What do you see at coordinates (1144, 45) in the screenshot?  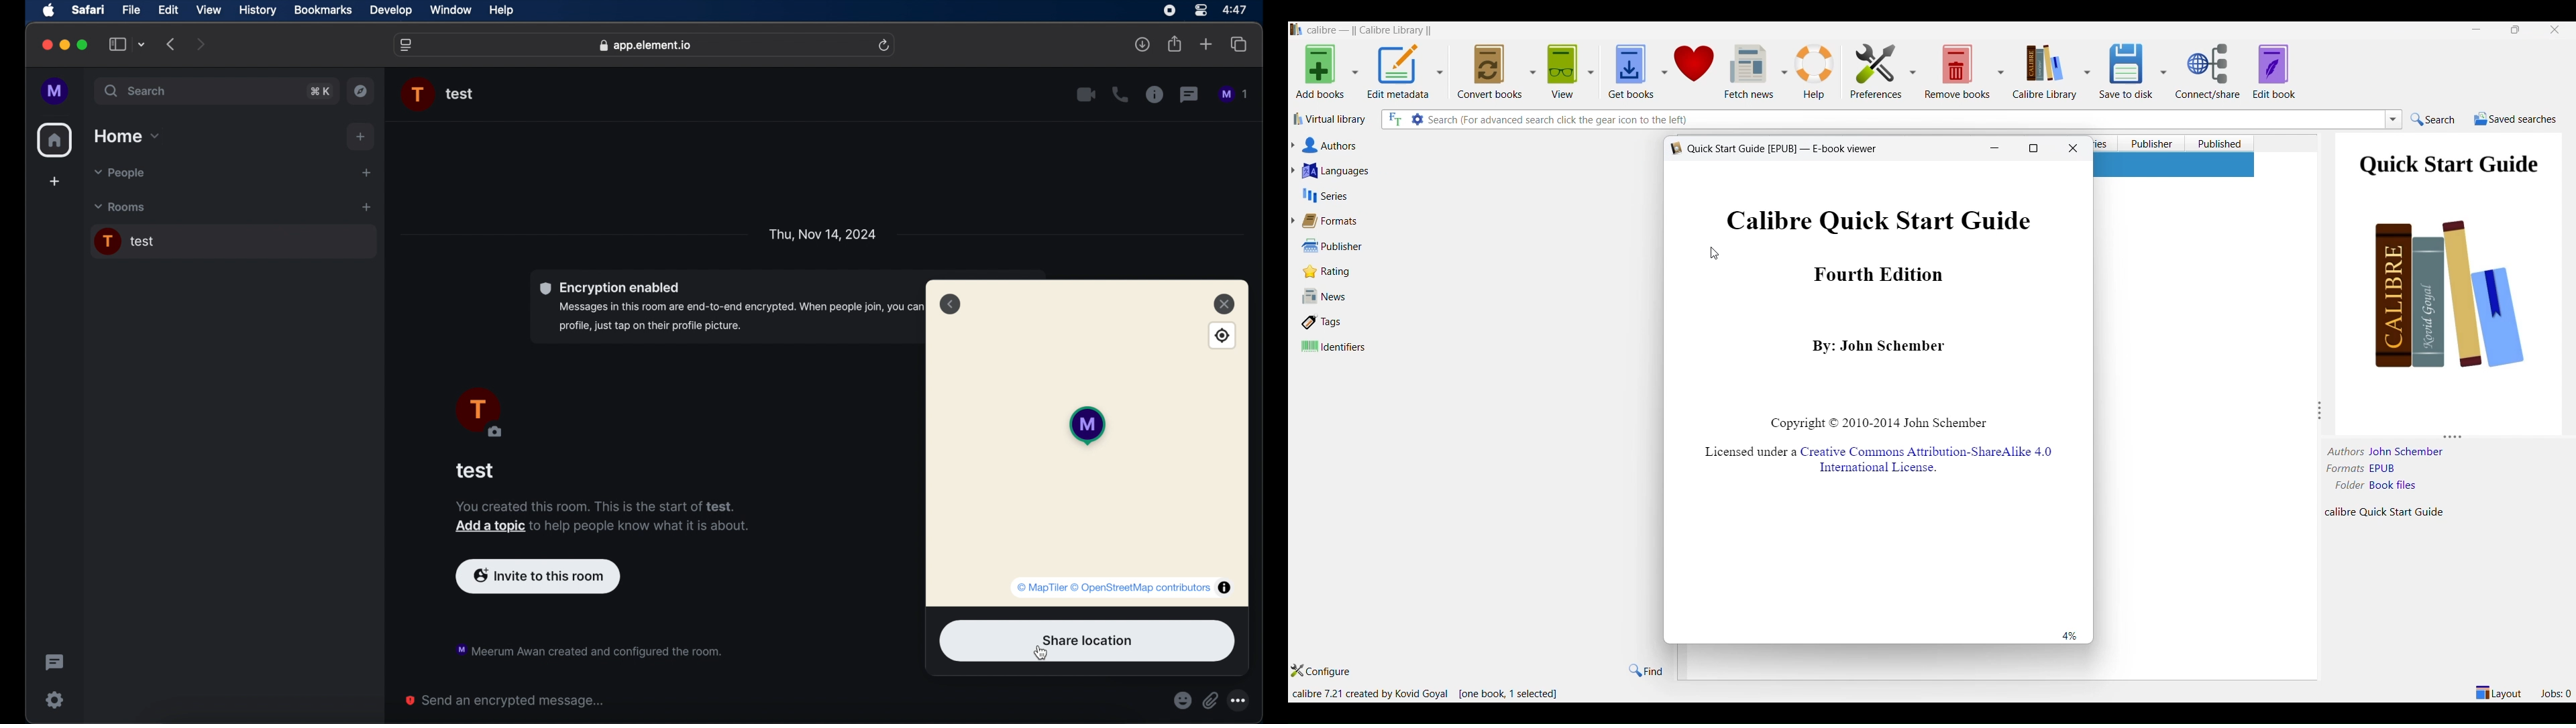 I see `downloads` at bounding box center [1144, 45].